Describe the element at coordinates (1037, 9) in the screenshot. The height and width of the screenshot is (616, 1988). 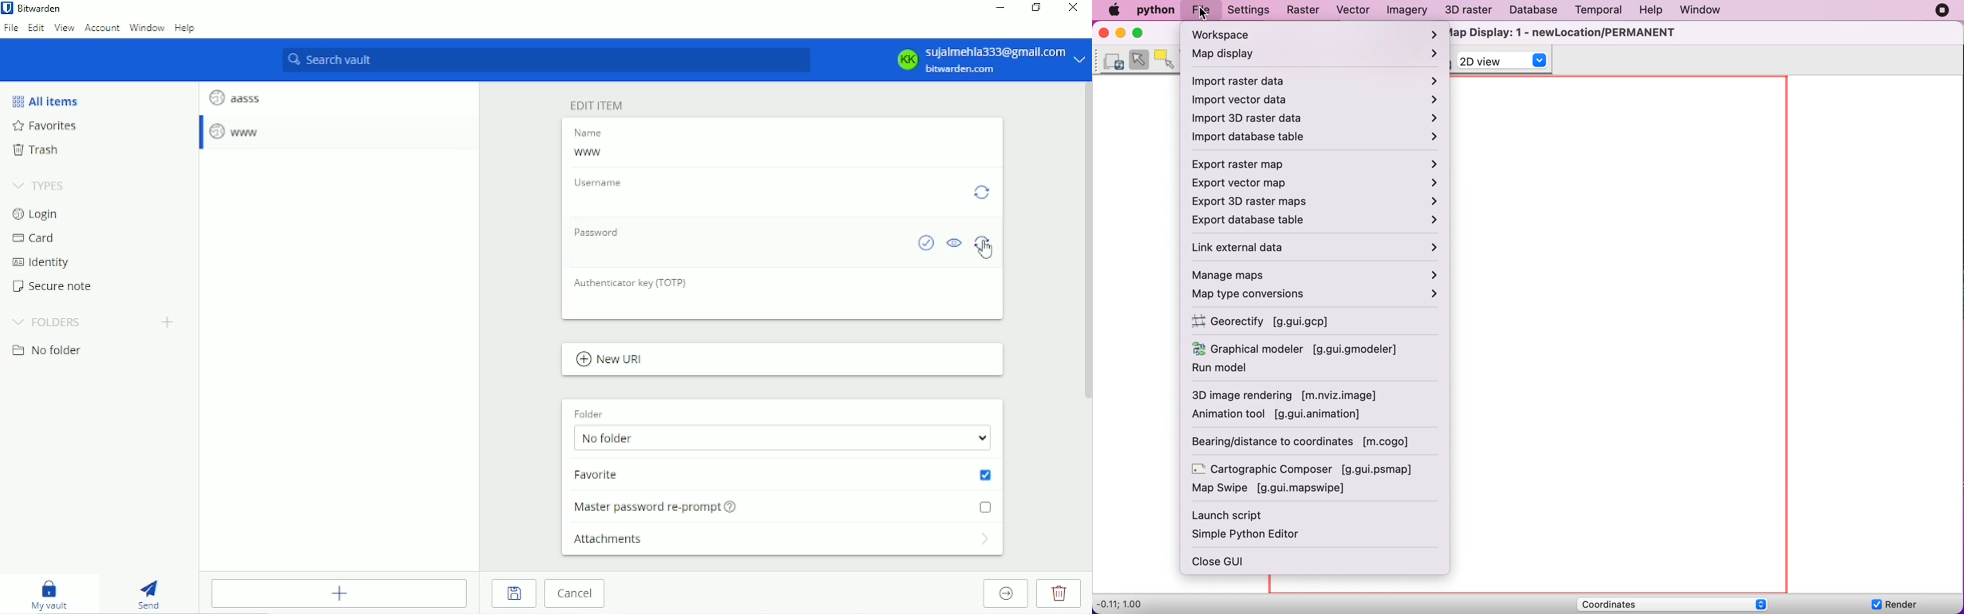
I see `Restore down` at that location.